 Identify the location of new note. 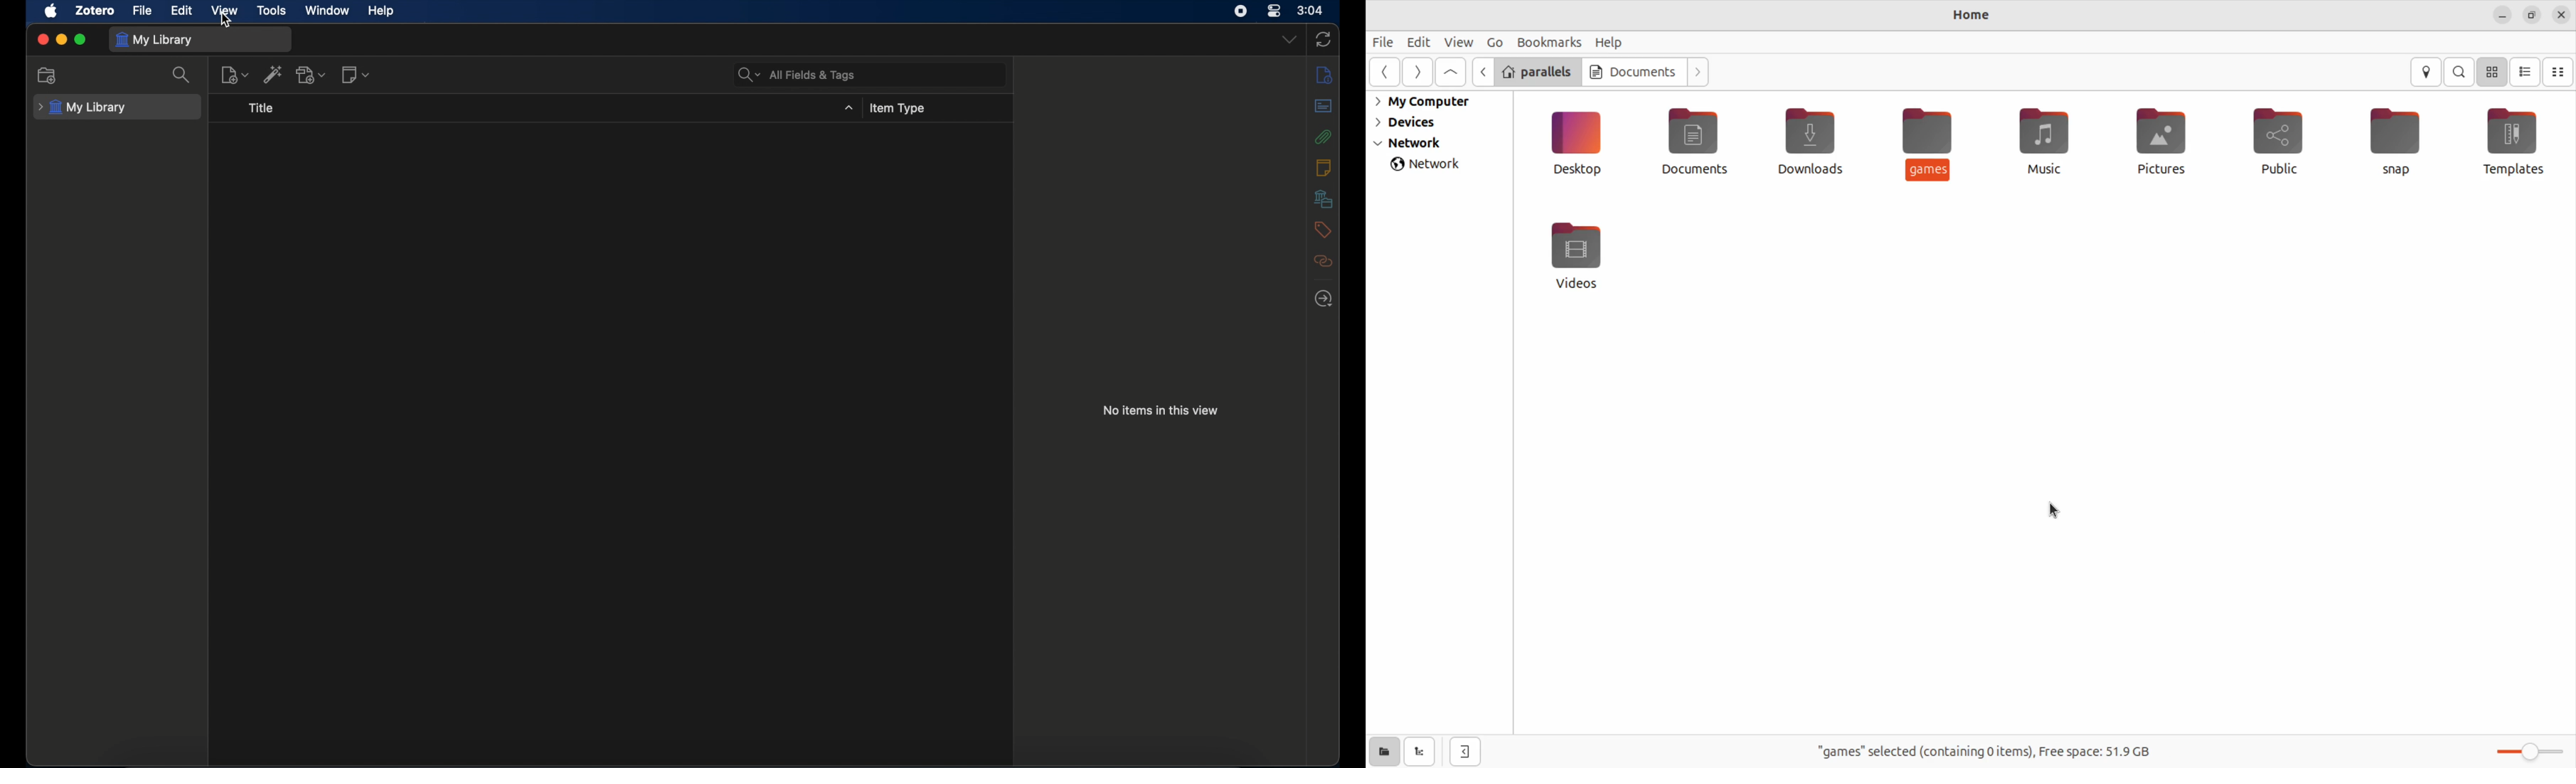
(356, 74).